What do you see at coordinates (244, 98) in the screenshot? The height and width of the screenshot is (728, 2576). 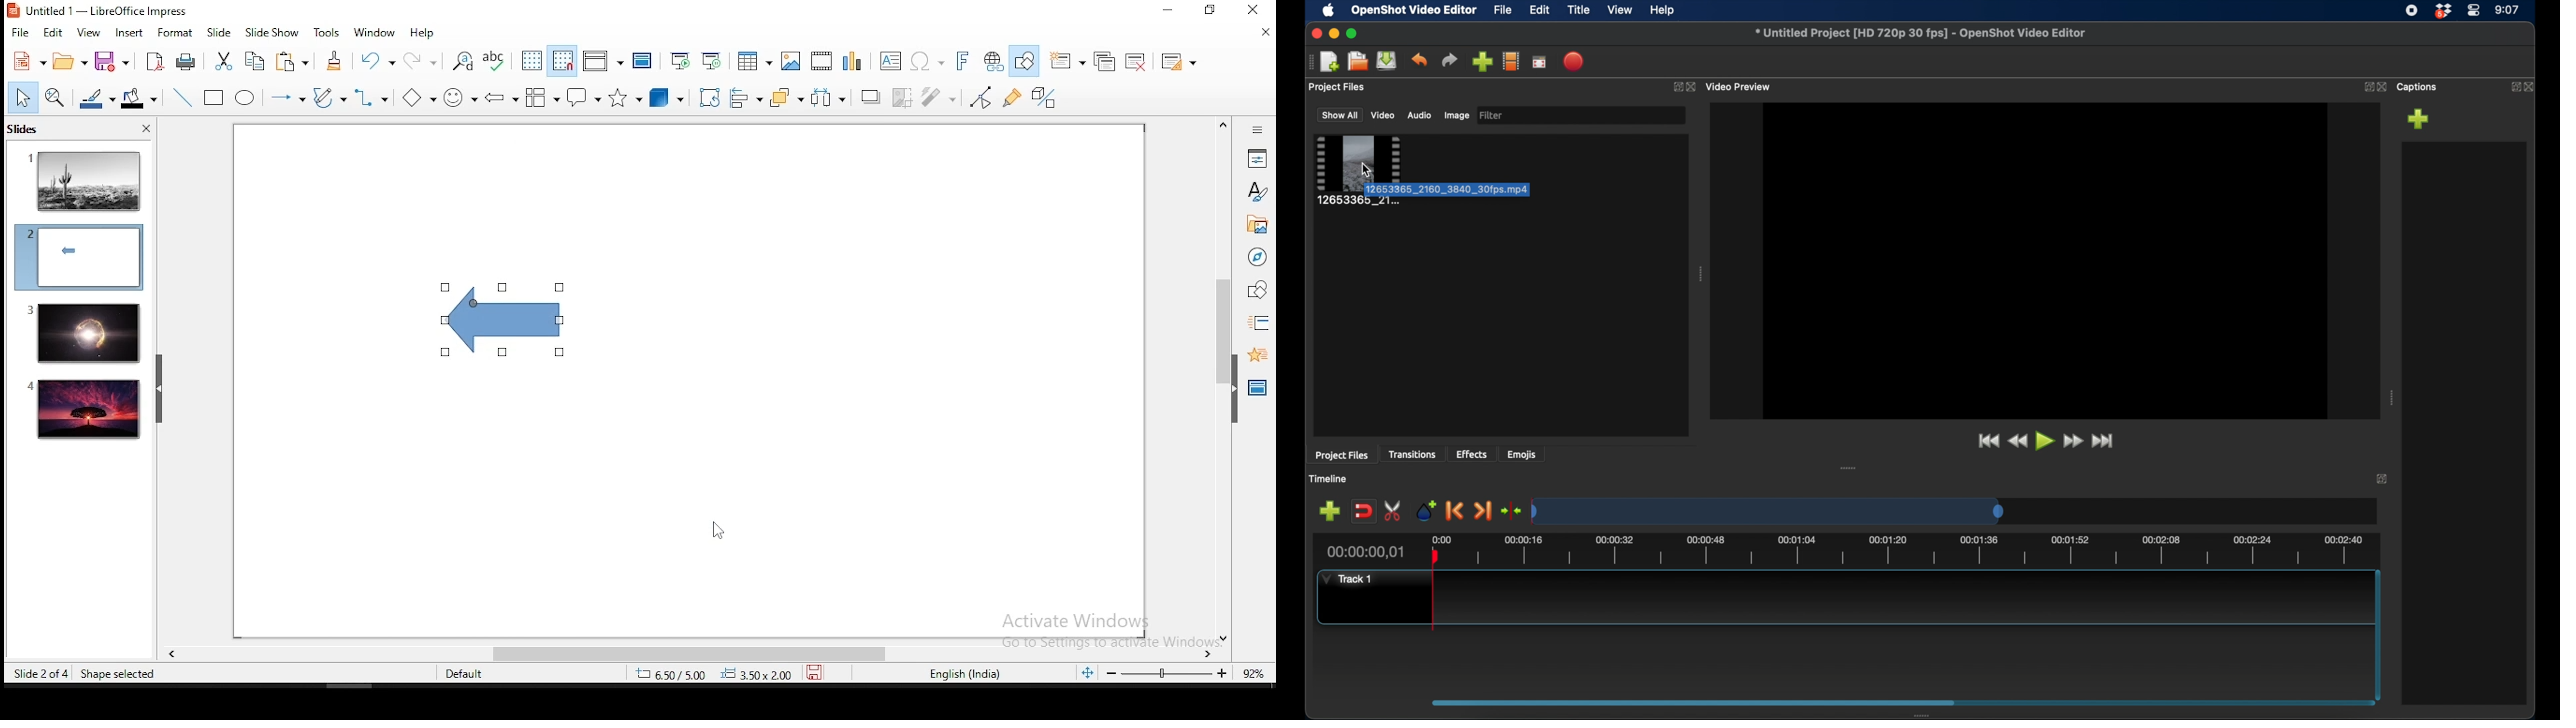 I see `ellipse` at bounding box center [244, 98].